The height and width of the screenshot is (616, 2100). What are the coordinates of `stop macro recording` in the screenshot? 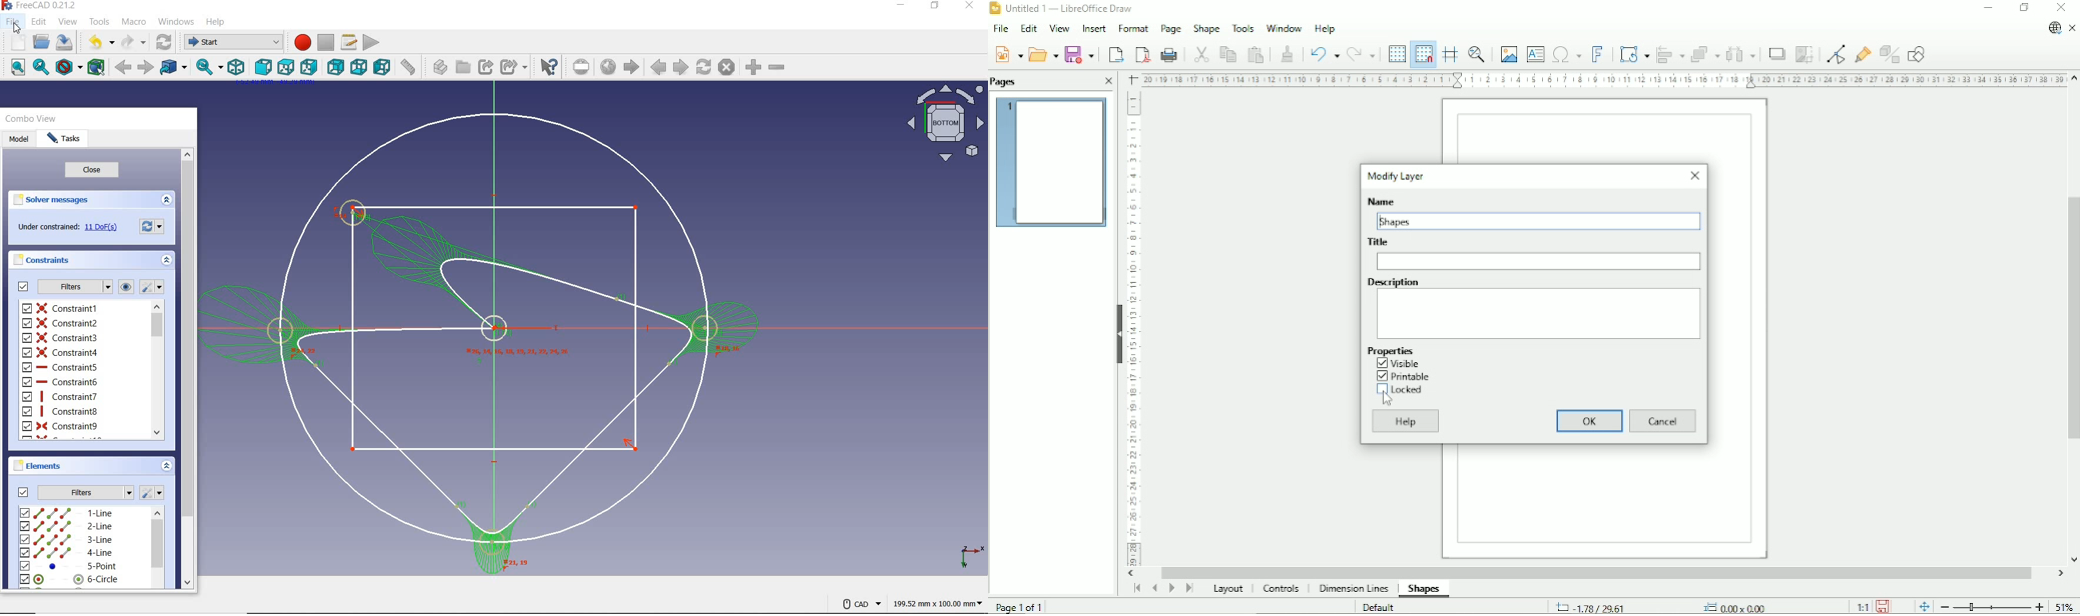 It's located at (326, 42).